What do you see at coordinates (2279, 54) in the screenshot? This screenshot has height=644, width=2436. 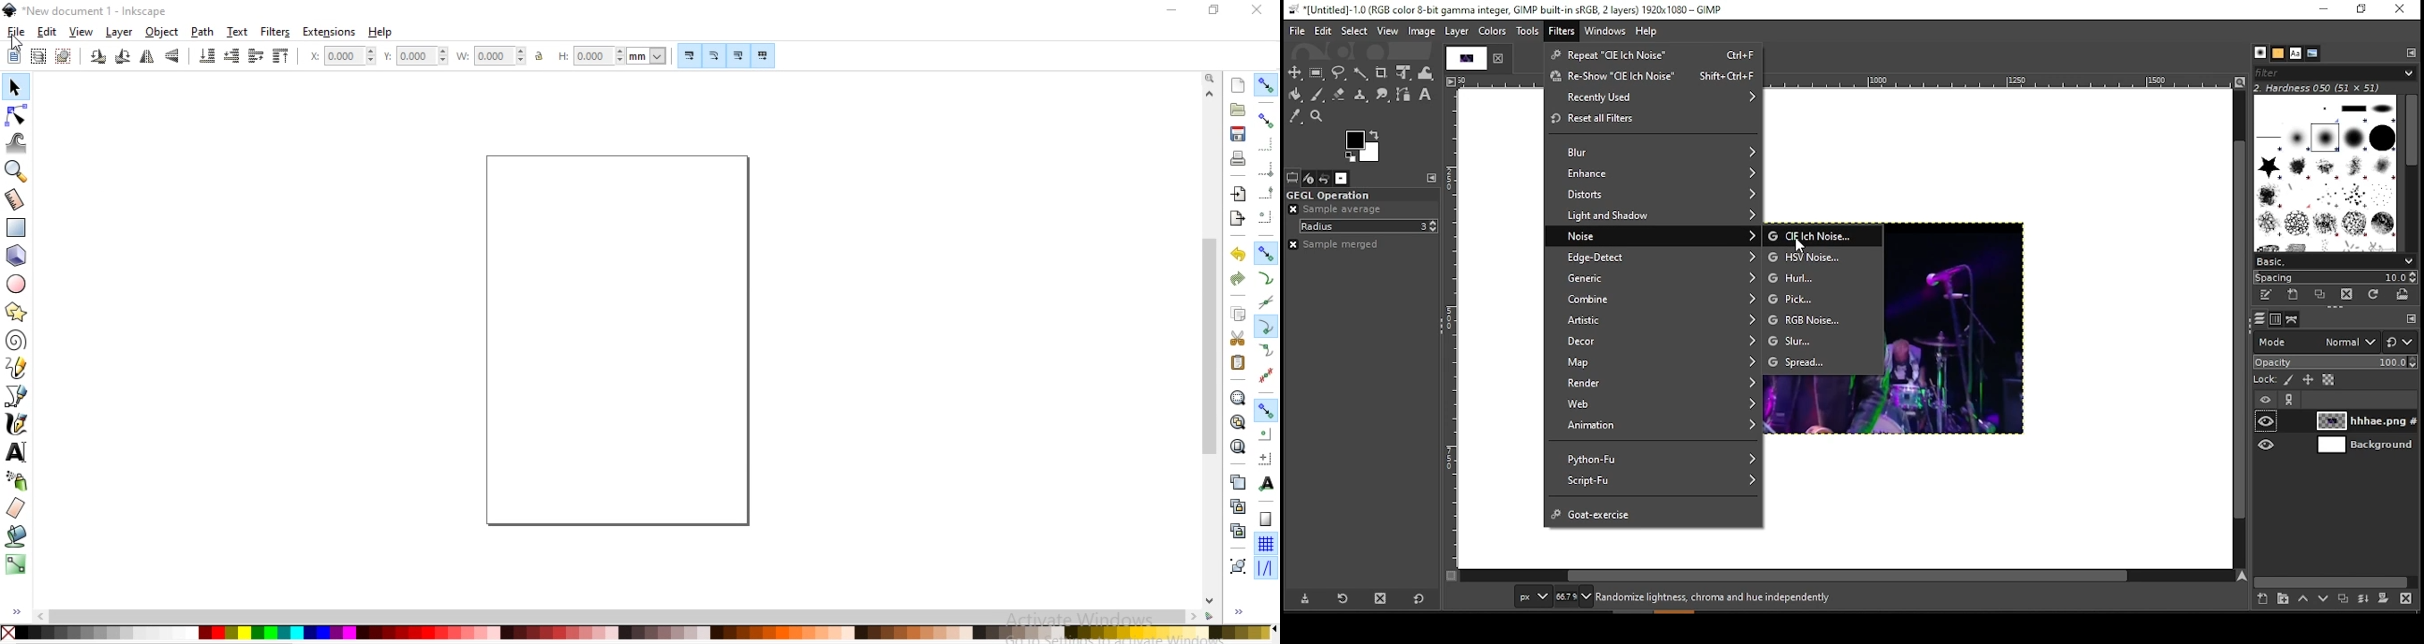 I see `patterns` at bounding box center [2279, 54].